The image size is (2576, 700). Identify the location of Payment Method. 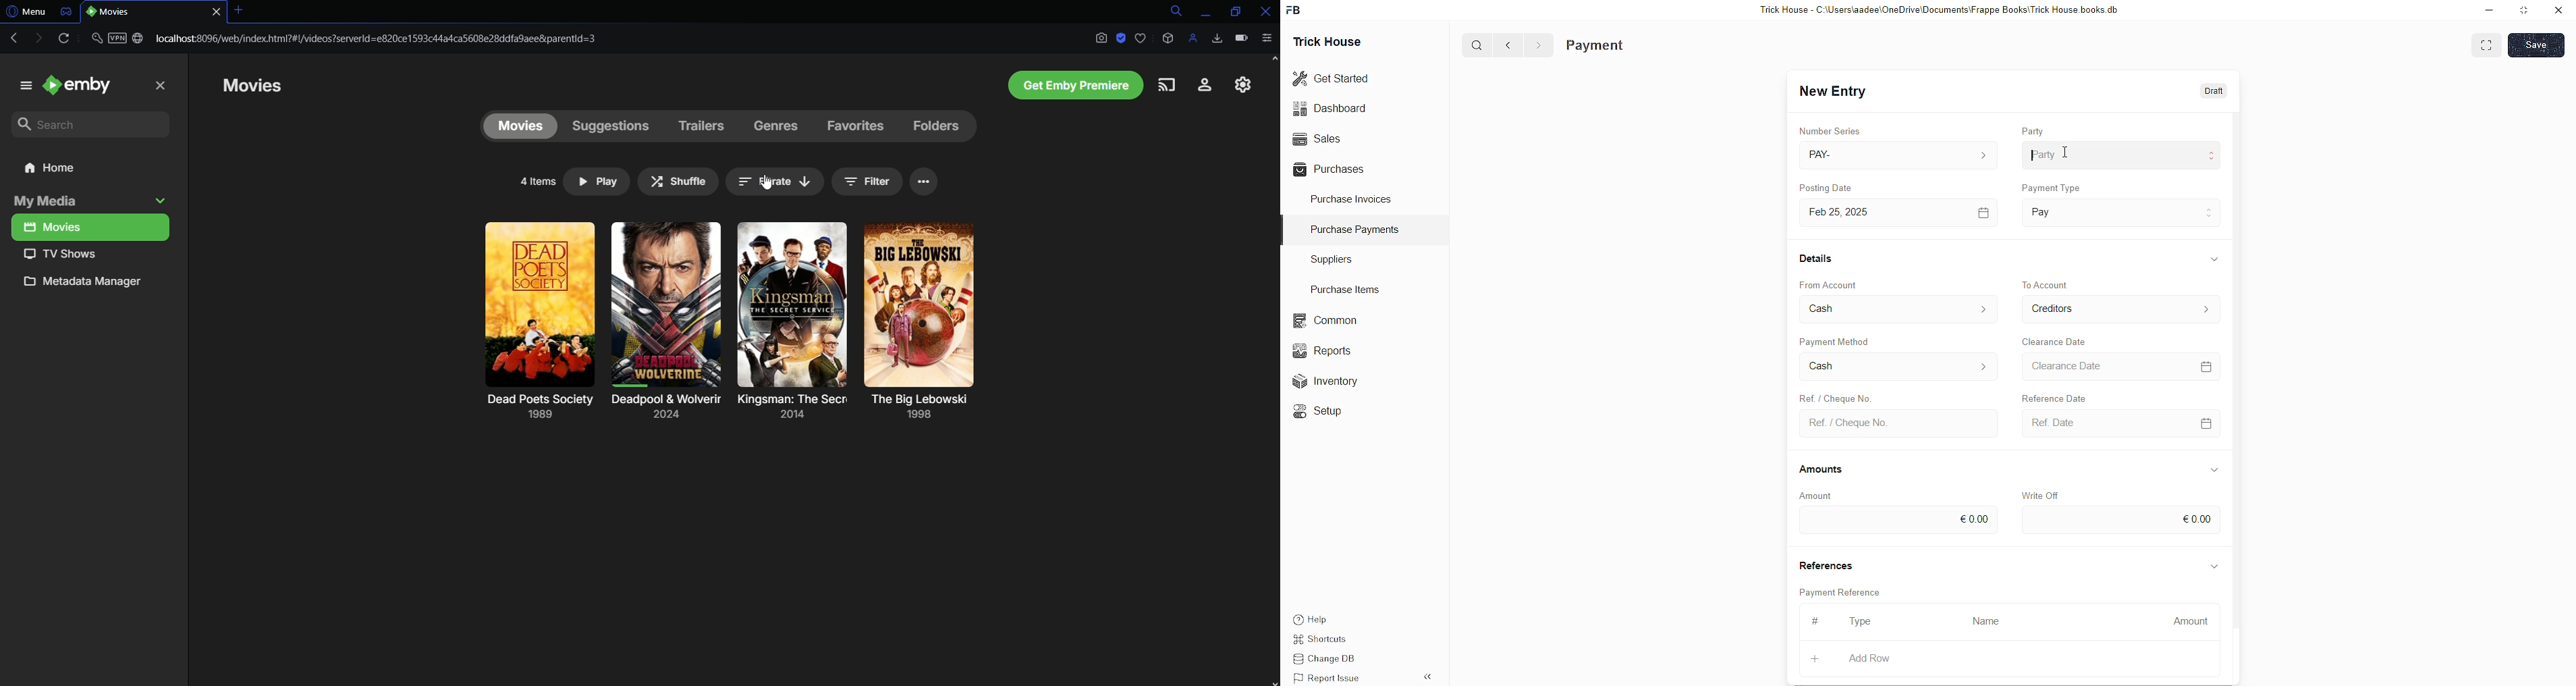
(1842, 340).